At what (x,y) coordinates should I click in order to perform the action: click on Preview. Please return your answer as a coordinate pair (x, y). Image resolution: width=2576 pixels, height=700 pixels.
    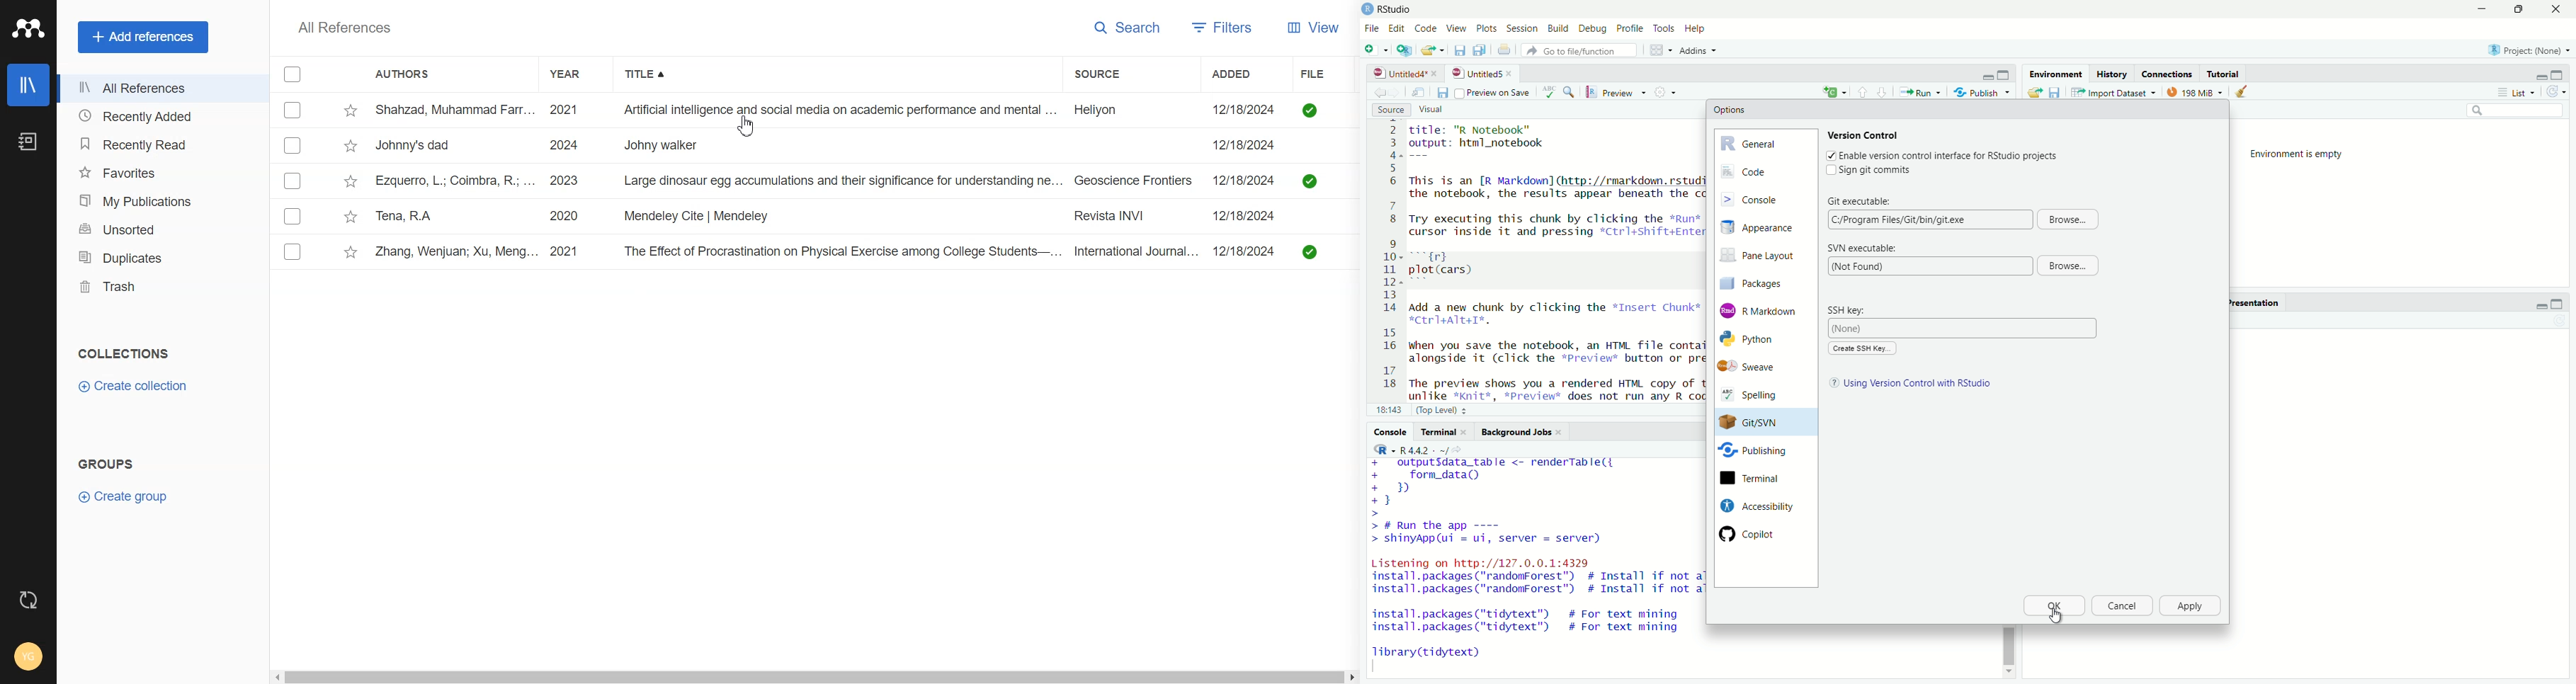
    Looking at the image, I should click on (1616, 92).